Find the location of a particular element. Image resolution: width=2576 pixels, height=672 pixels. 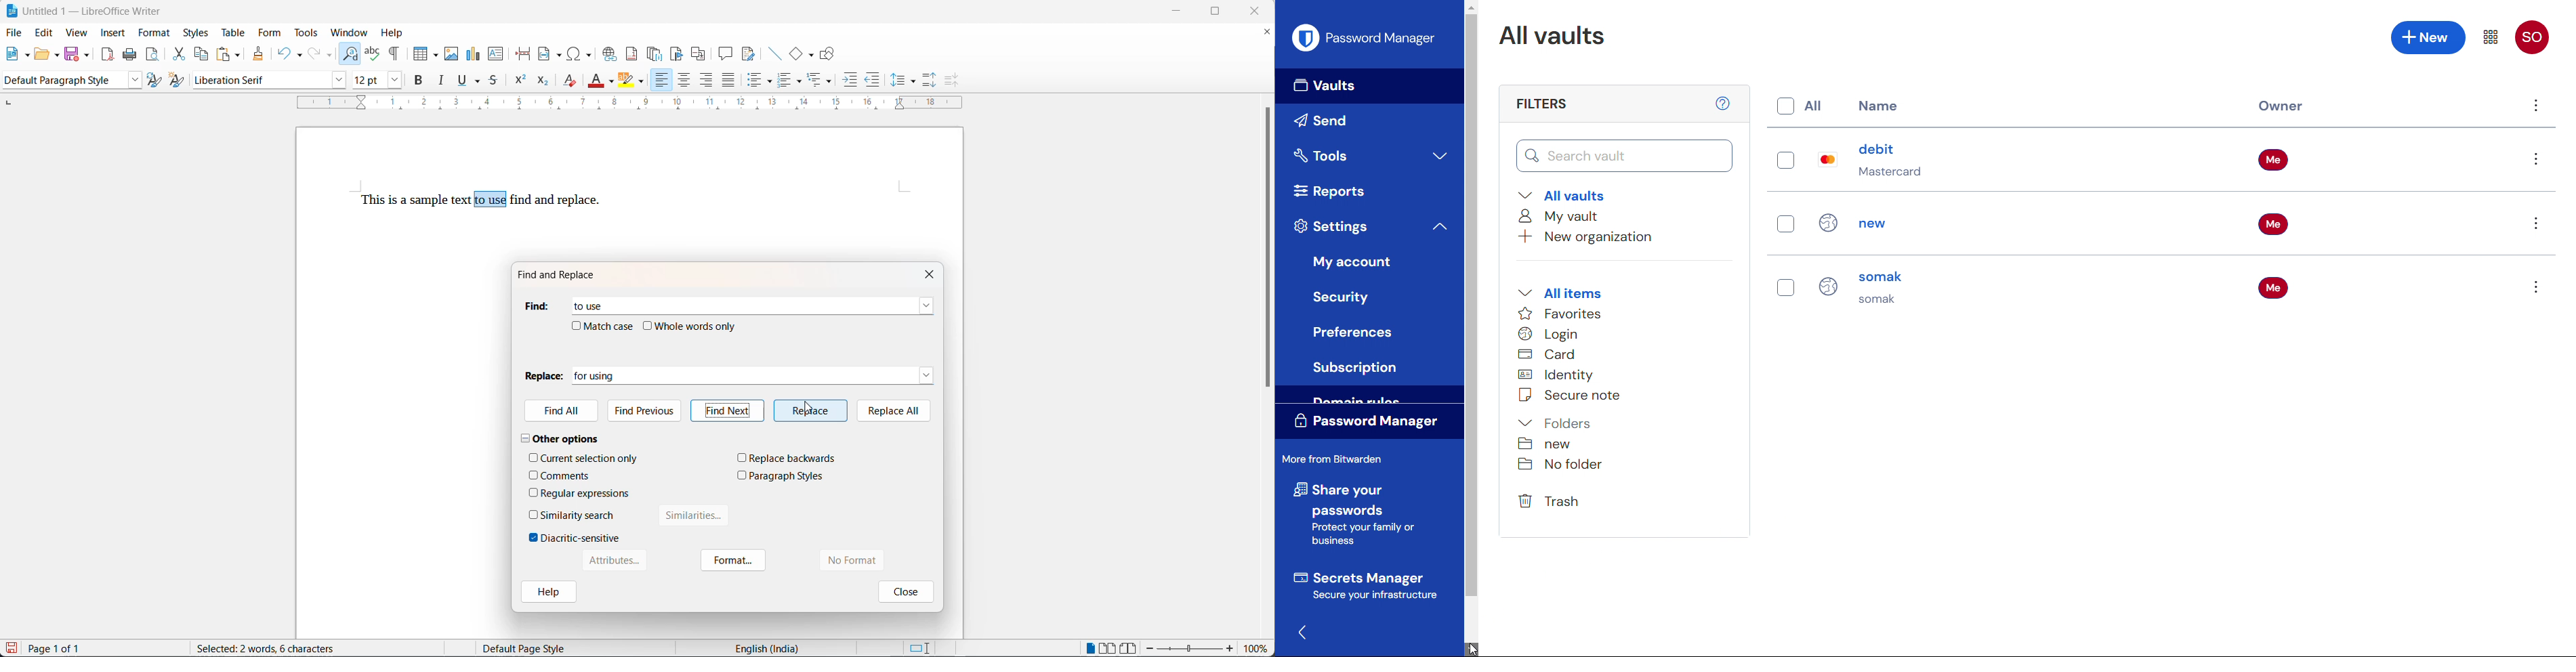

toggle unordered list is located at coordinates (758, 82).